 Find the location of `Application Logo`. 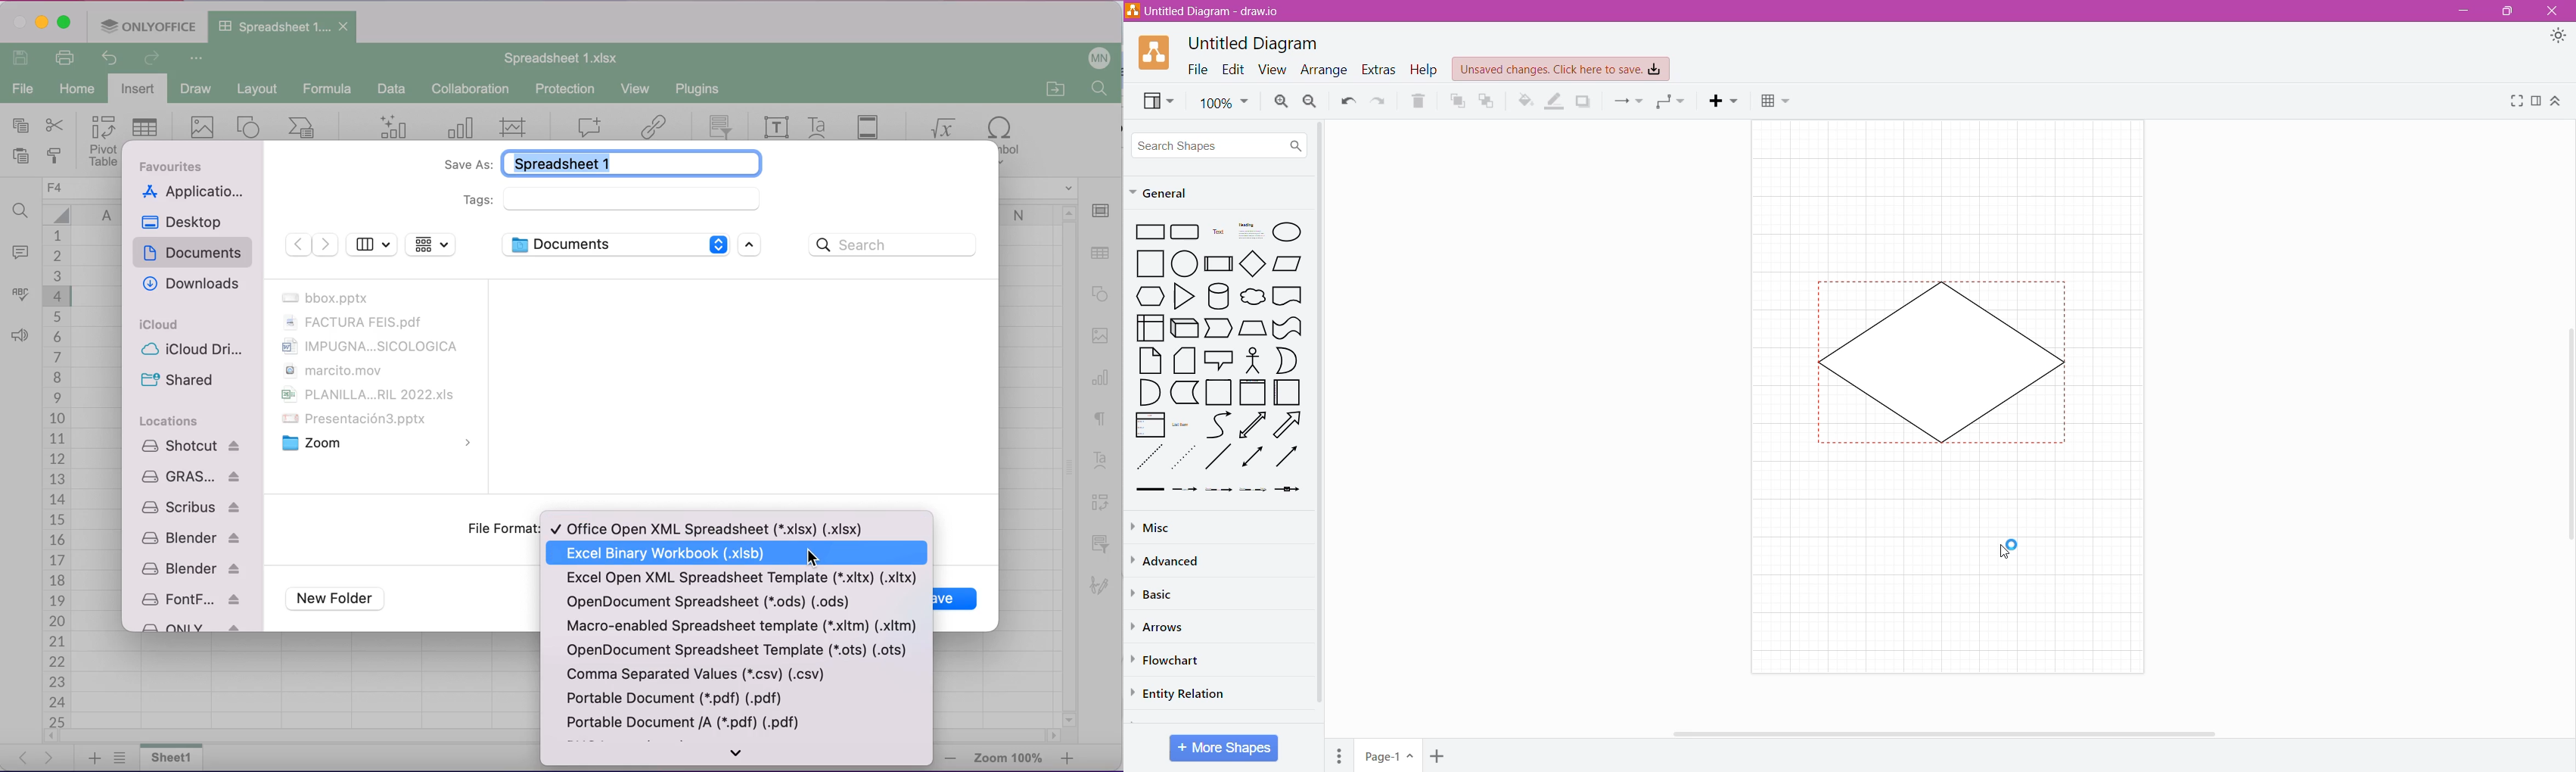

Application Logo is located at coordinates (1155, 53).